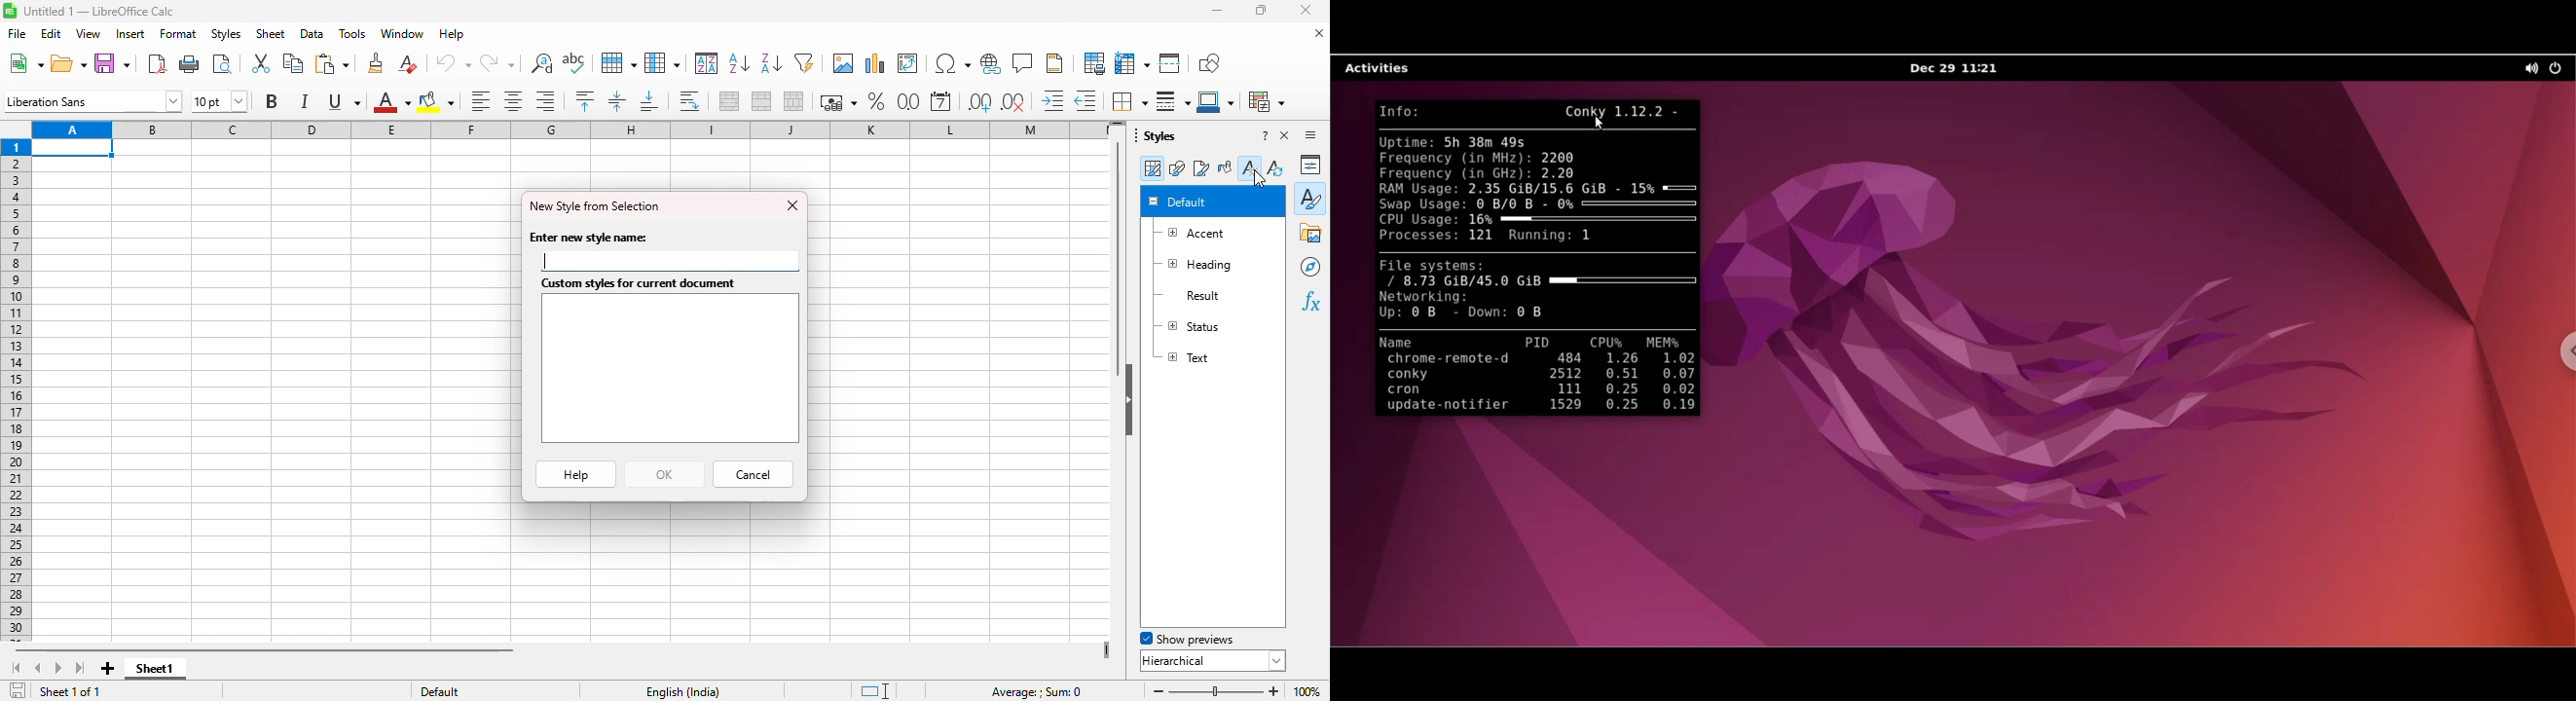 This screenshot has width=2576, height=728. I want to click on headers and footers, so click(1054, 63).